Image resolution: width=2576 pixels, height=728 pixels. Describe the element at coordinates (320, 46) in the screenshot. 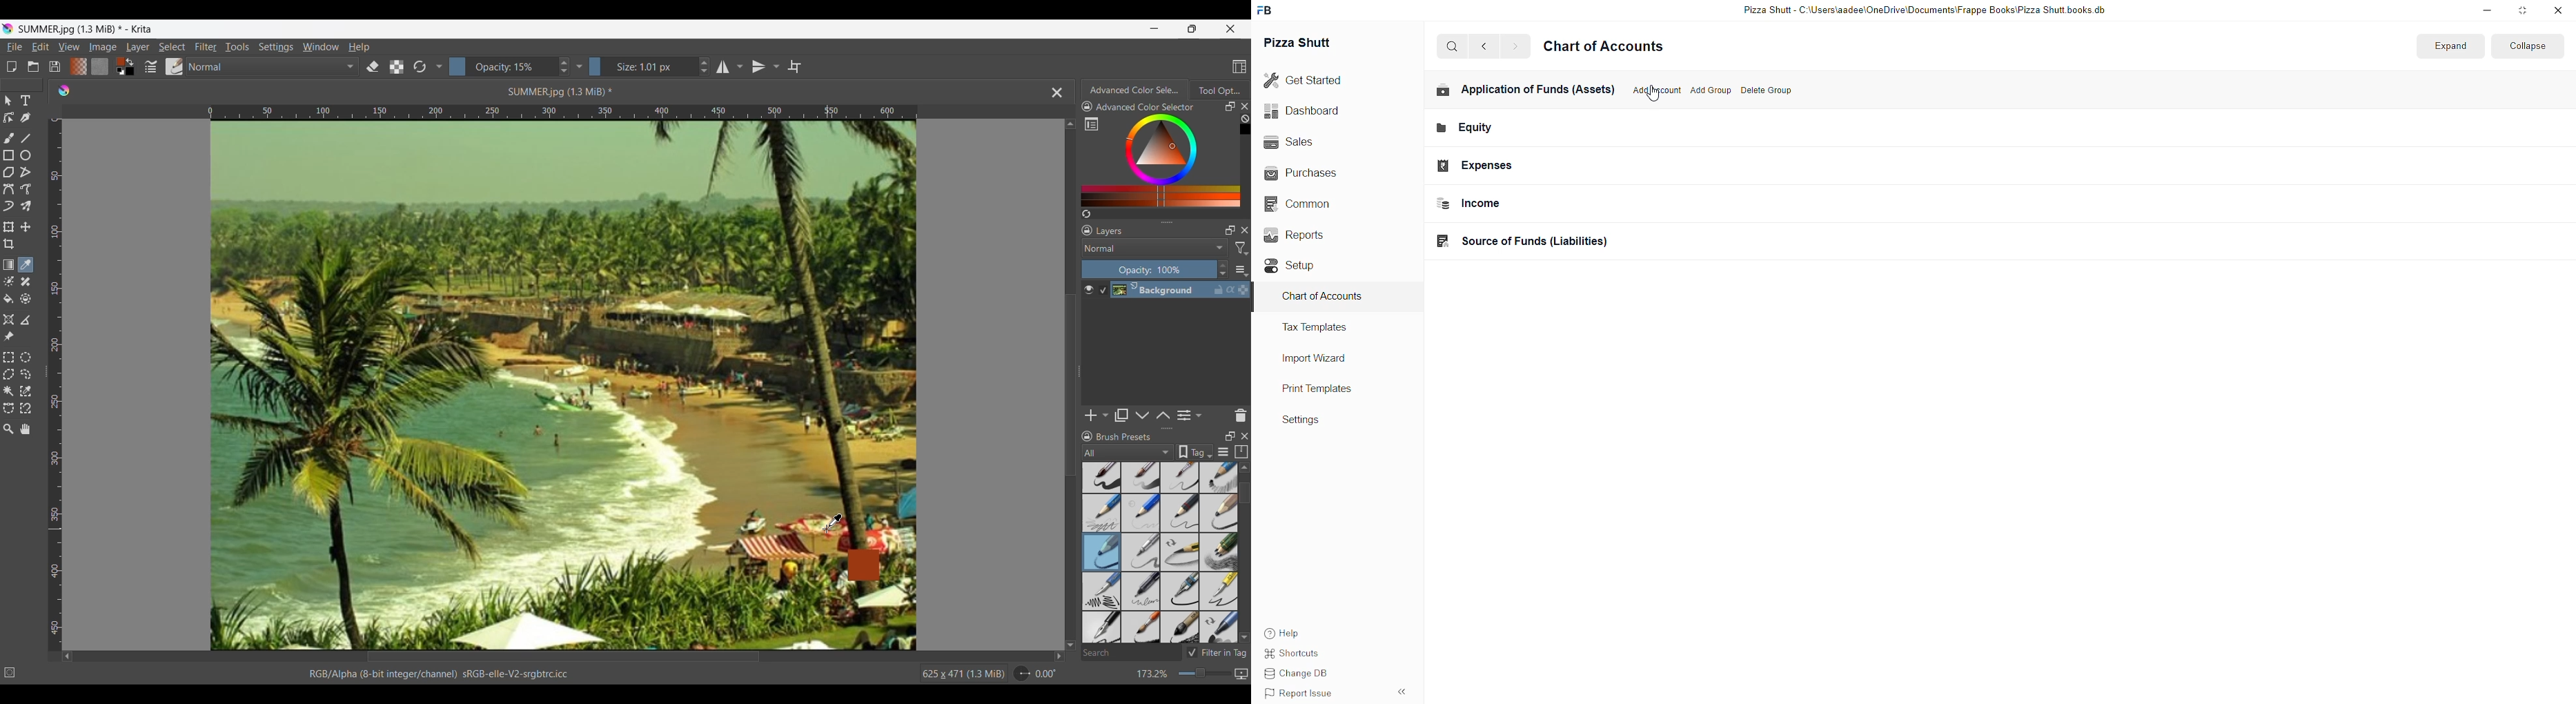

I see `Window menu` at that location.